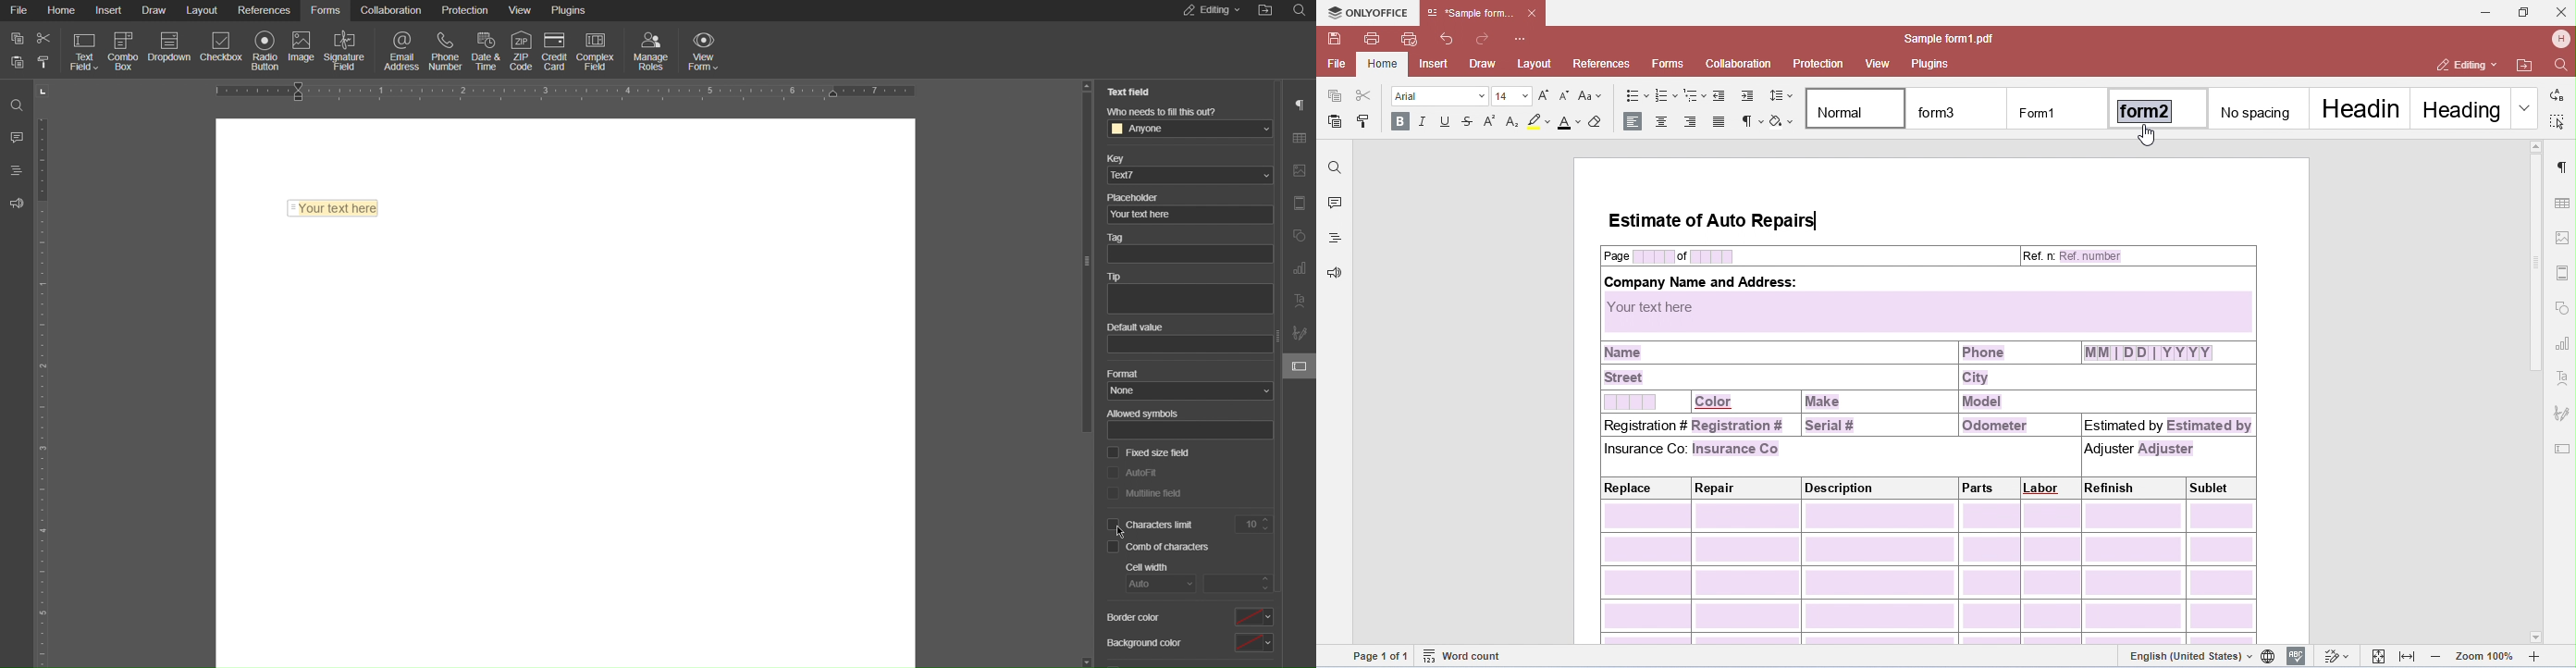  Describe the element at coordinates (522, 10) in the screenshot. I see `view` at that location.